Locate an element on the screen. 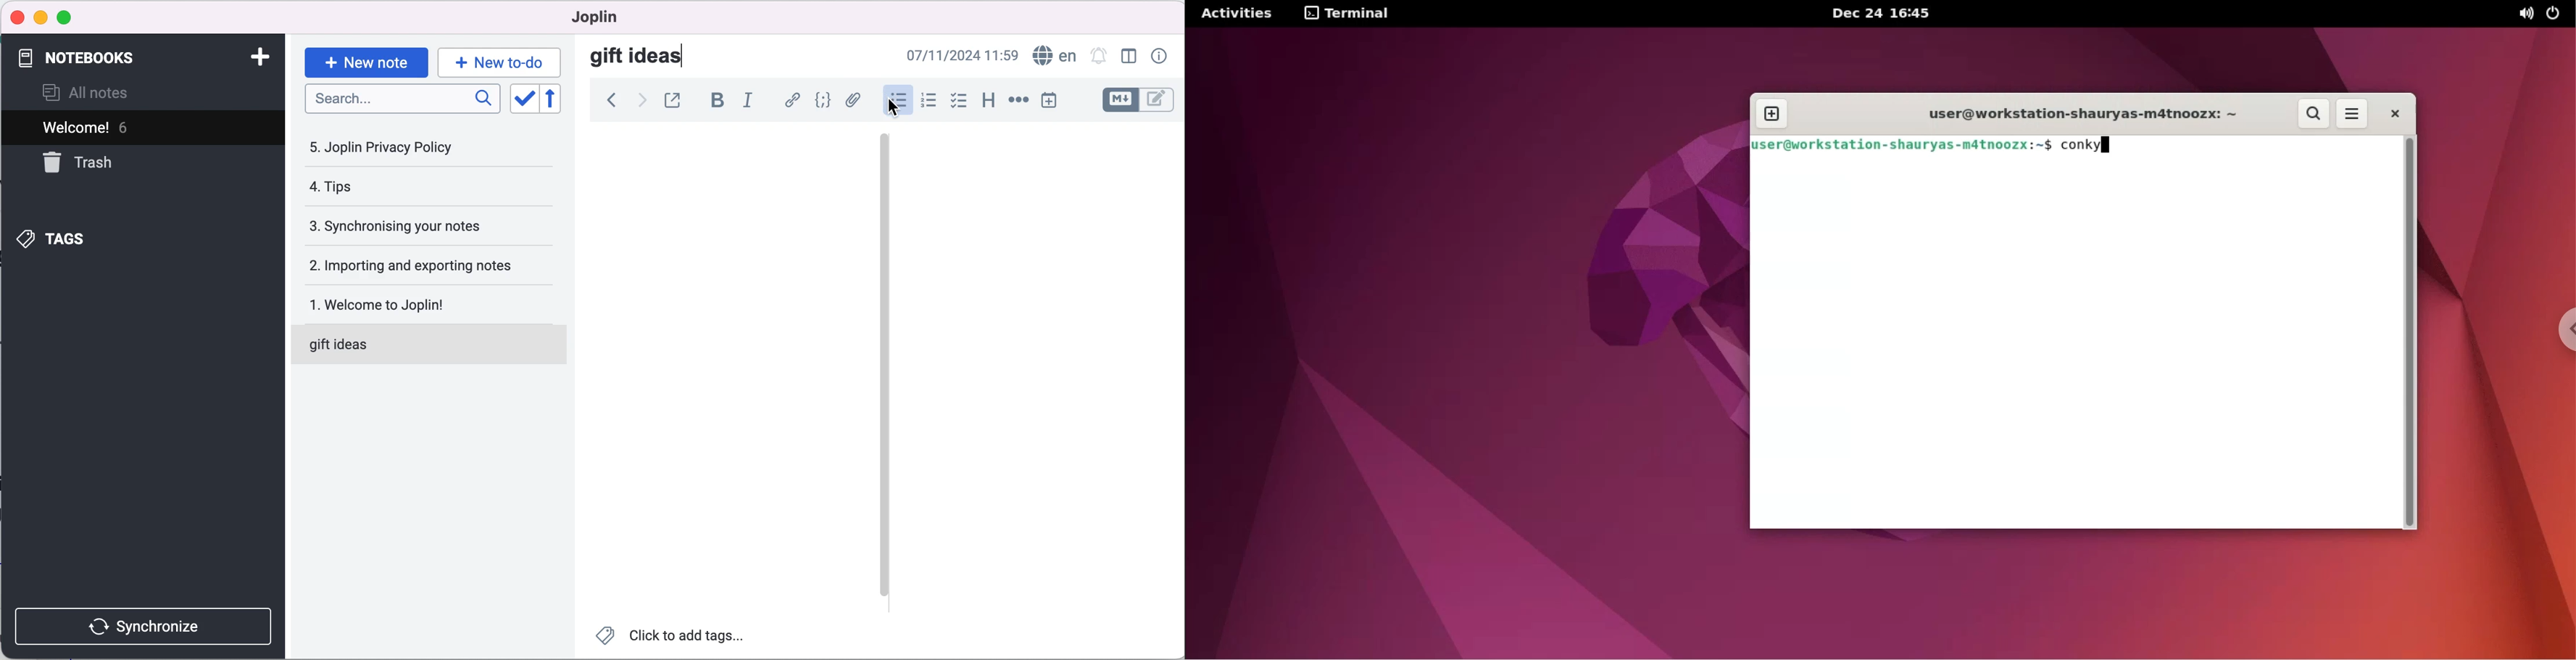  horizontal rule is located at coordinates (1018, 101).